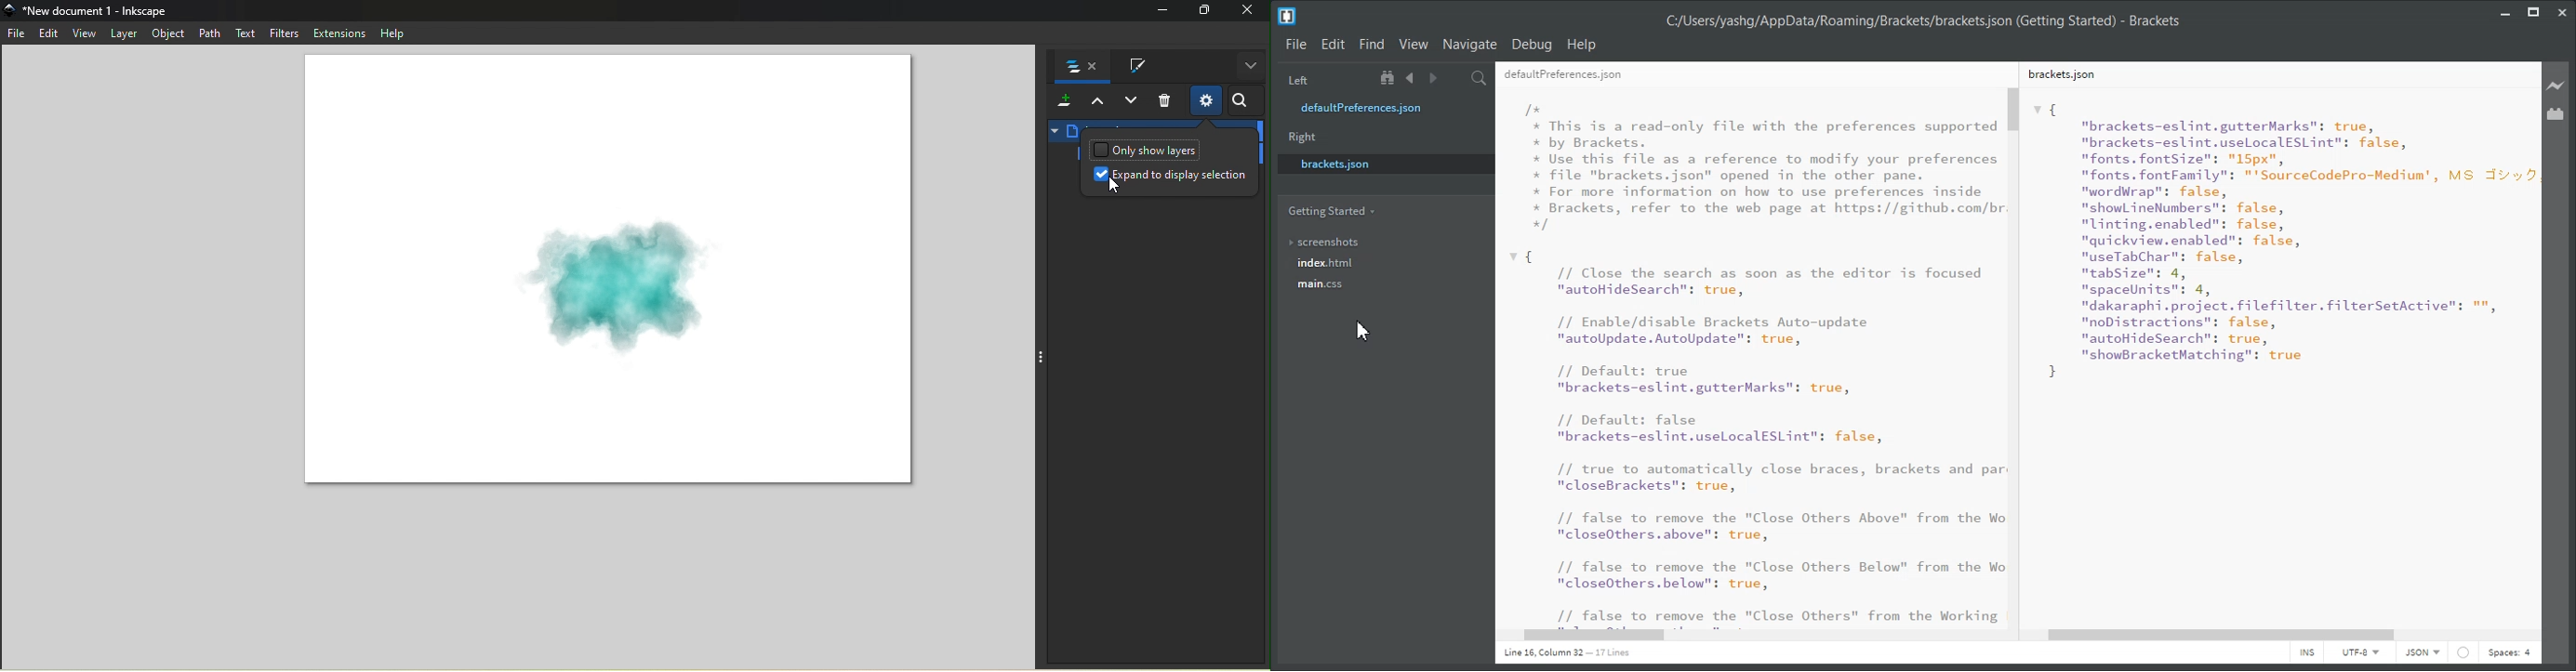  Describe the element at coordinates (1158, 11) in the screenshot. I see `Minimize` at that location.